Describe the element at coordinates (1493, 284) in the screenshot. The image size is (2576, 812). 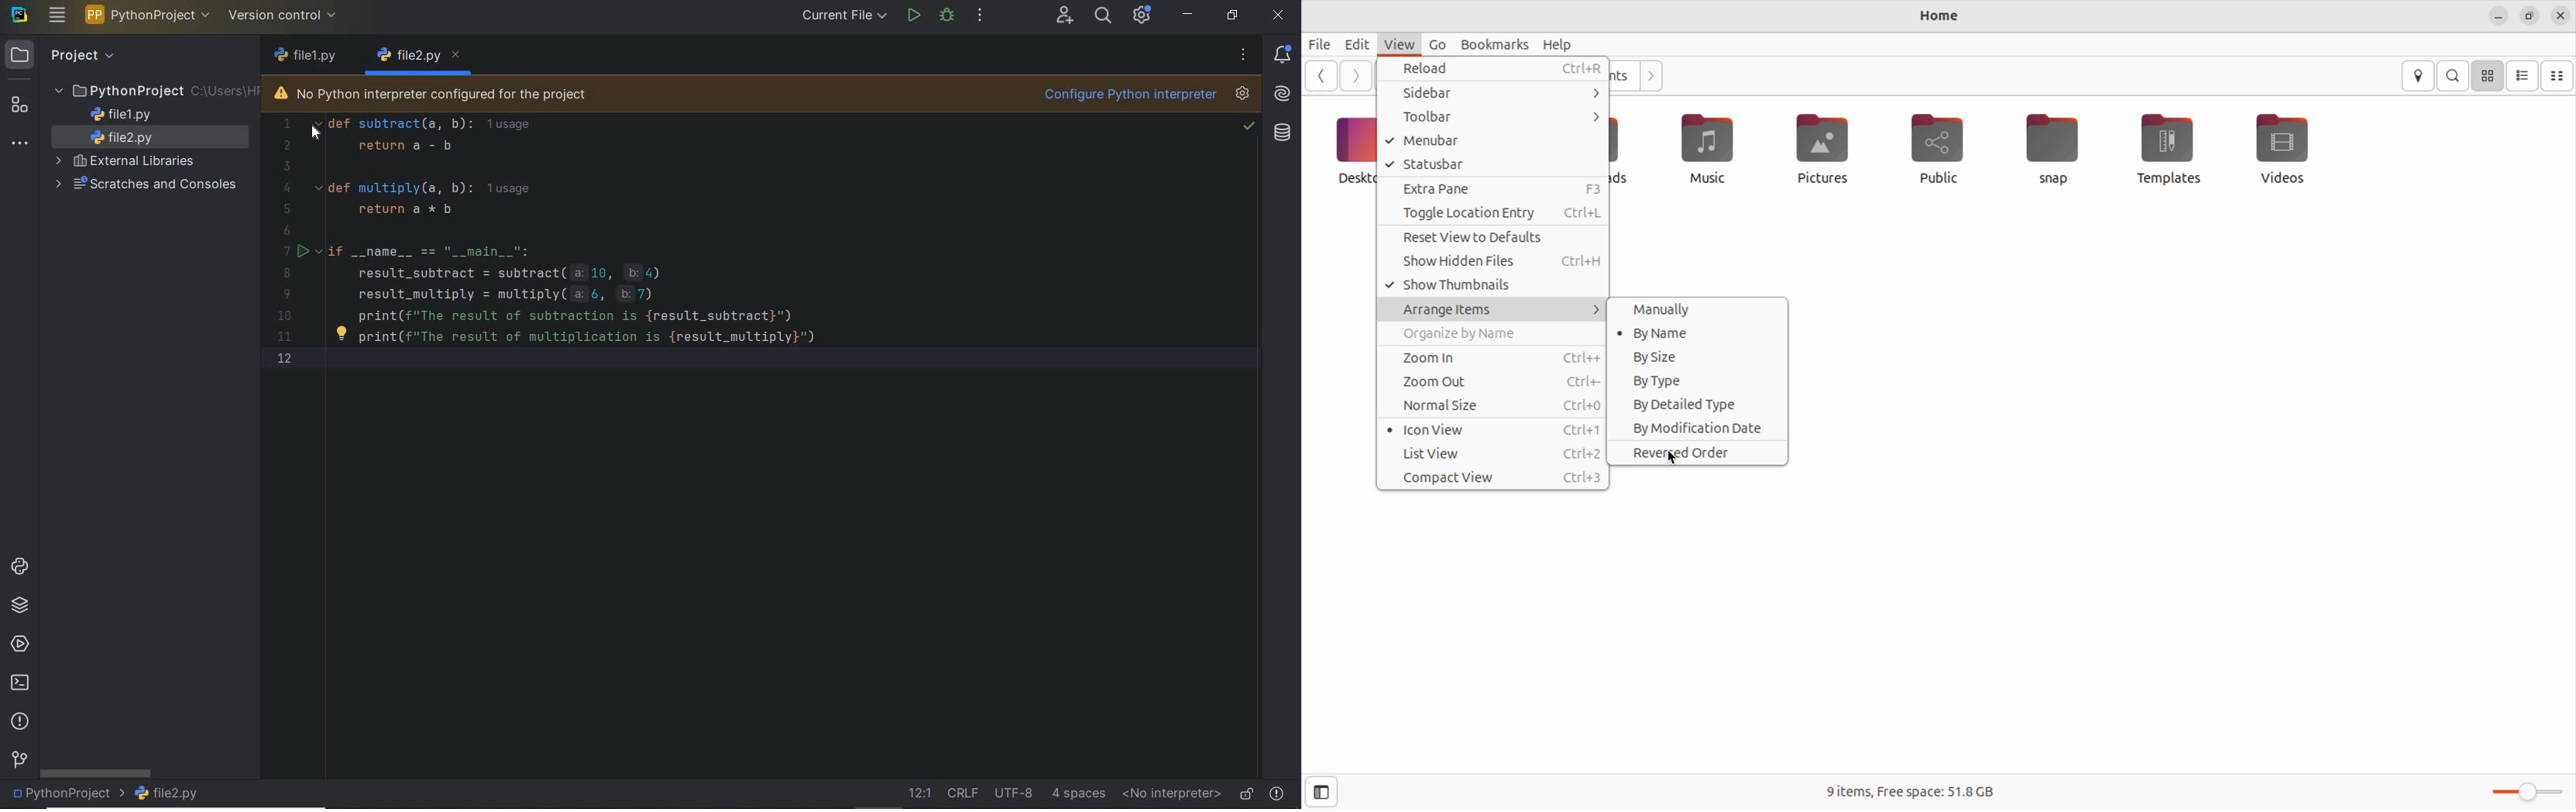
I see `show thumb nails` at that location.